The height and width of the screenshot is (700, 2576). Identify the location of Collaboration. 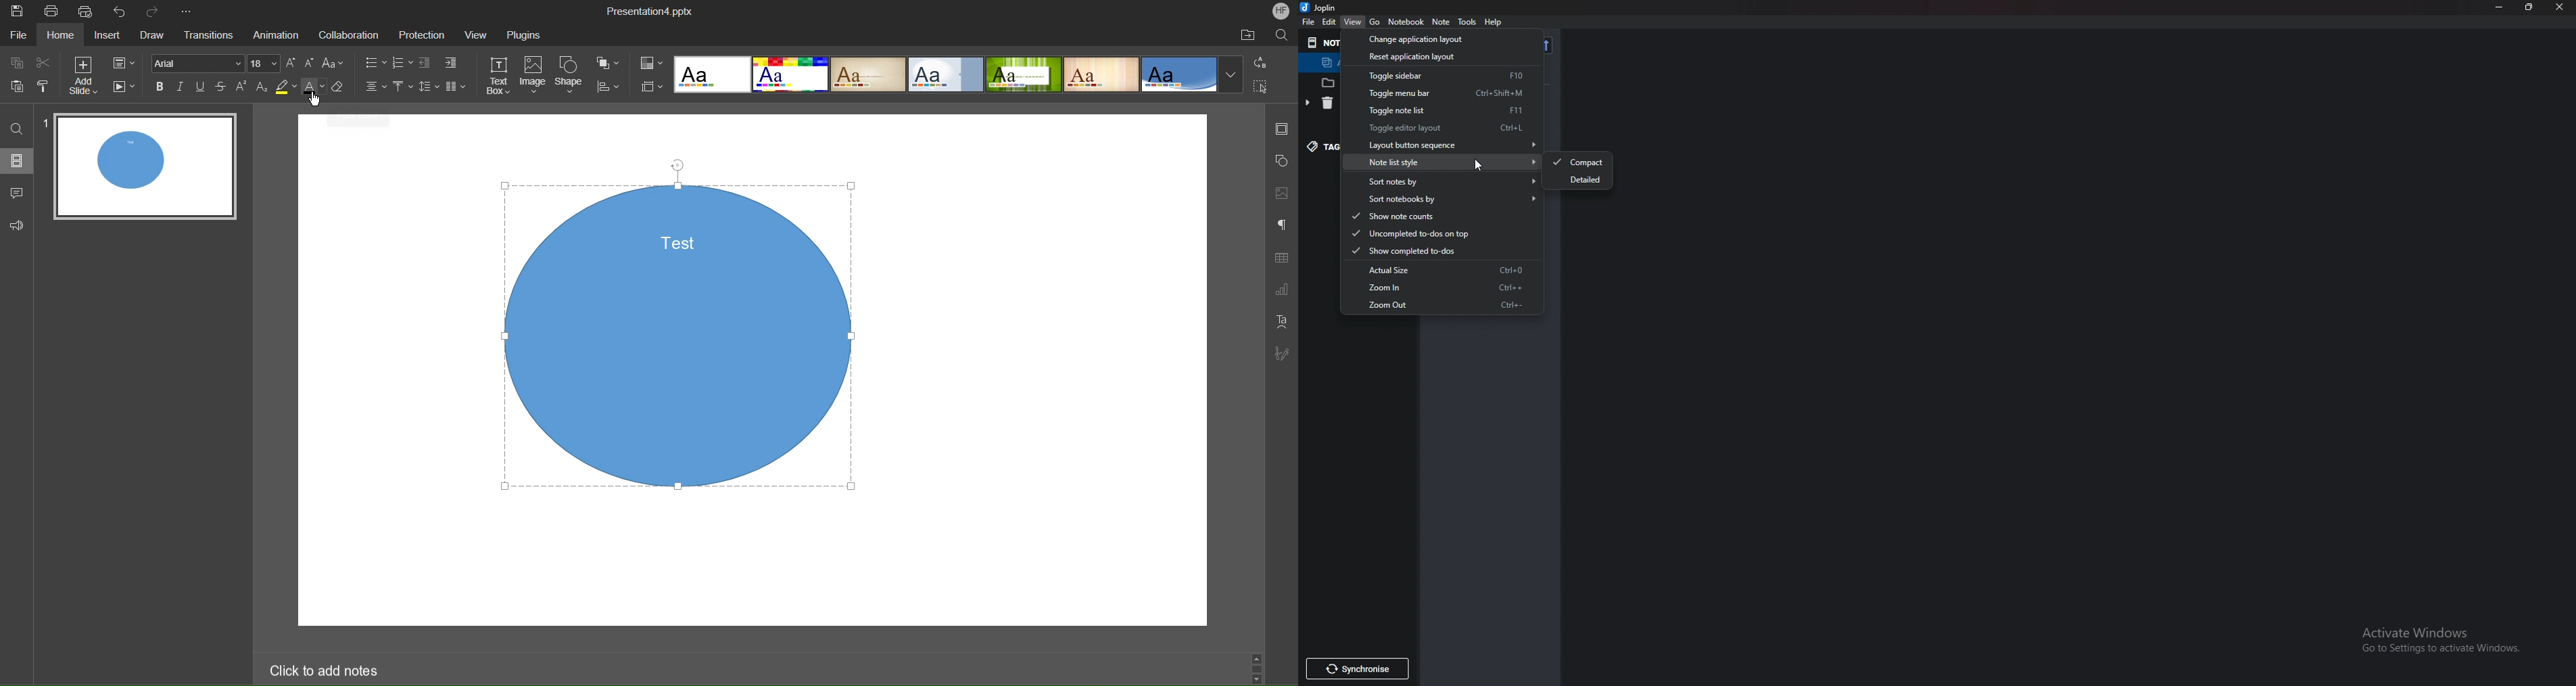
(348, 33).